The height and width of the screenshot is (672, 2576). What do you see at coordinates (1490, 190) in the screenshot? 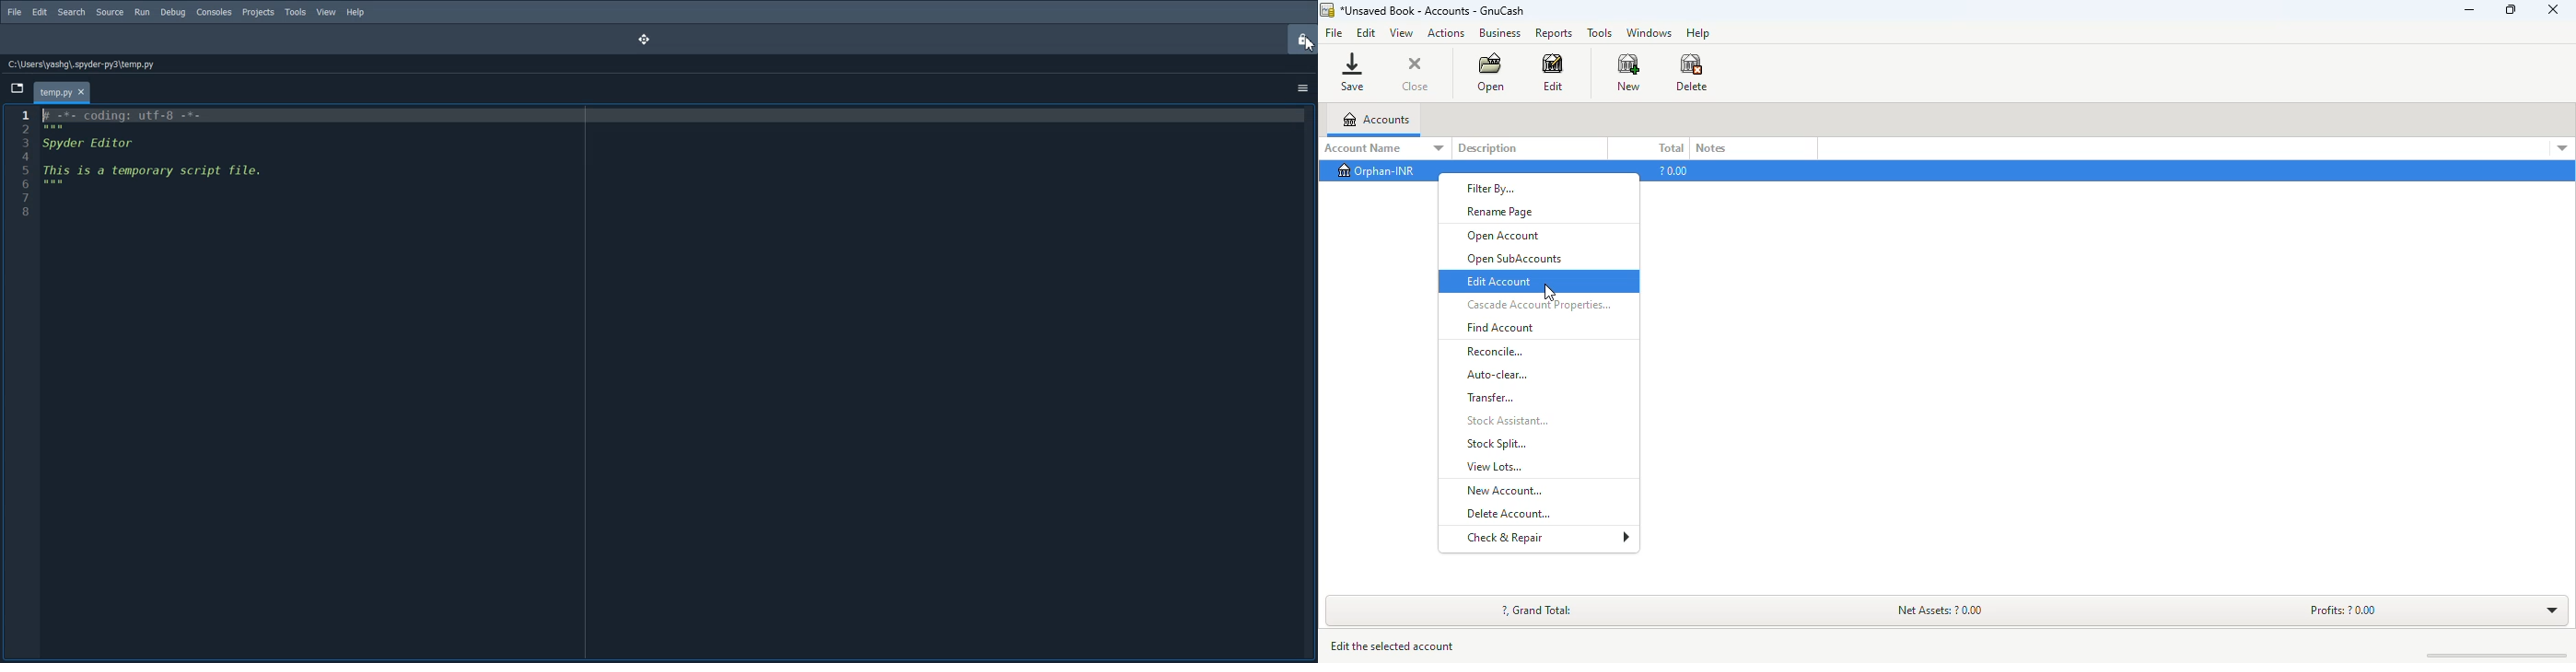
I see `filter by` at bounding box center [1490, 190].